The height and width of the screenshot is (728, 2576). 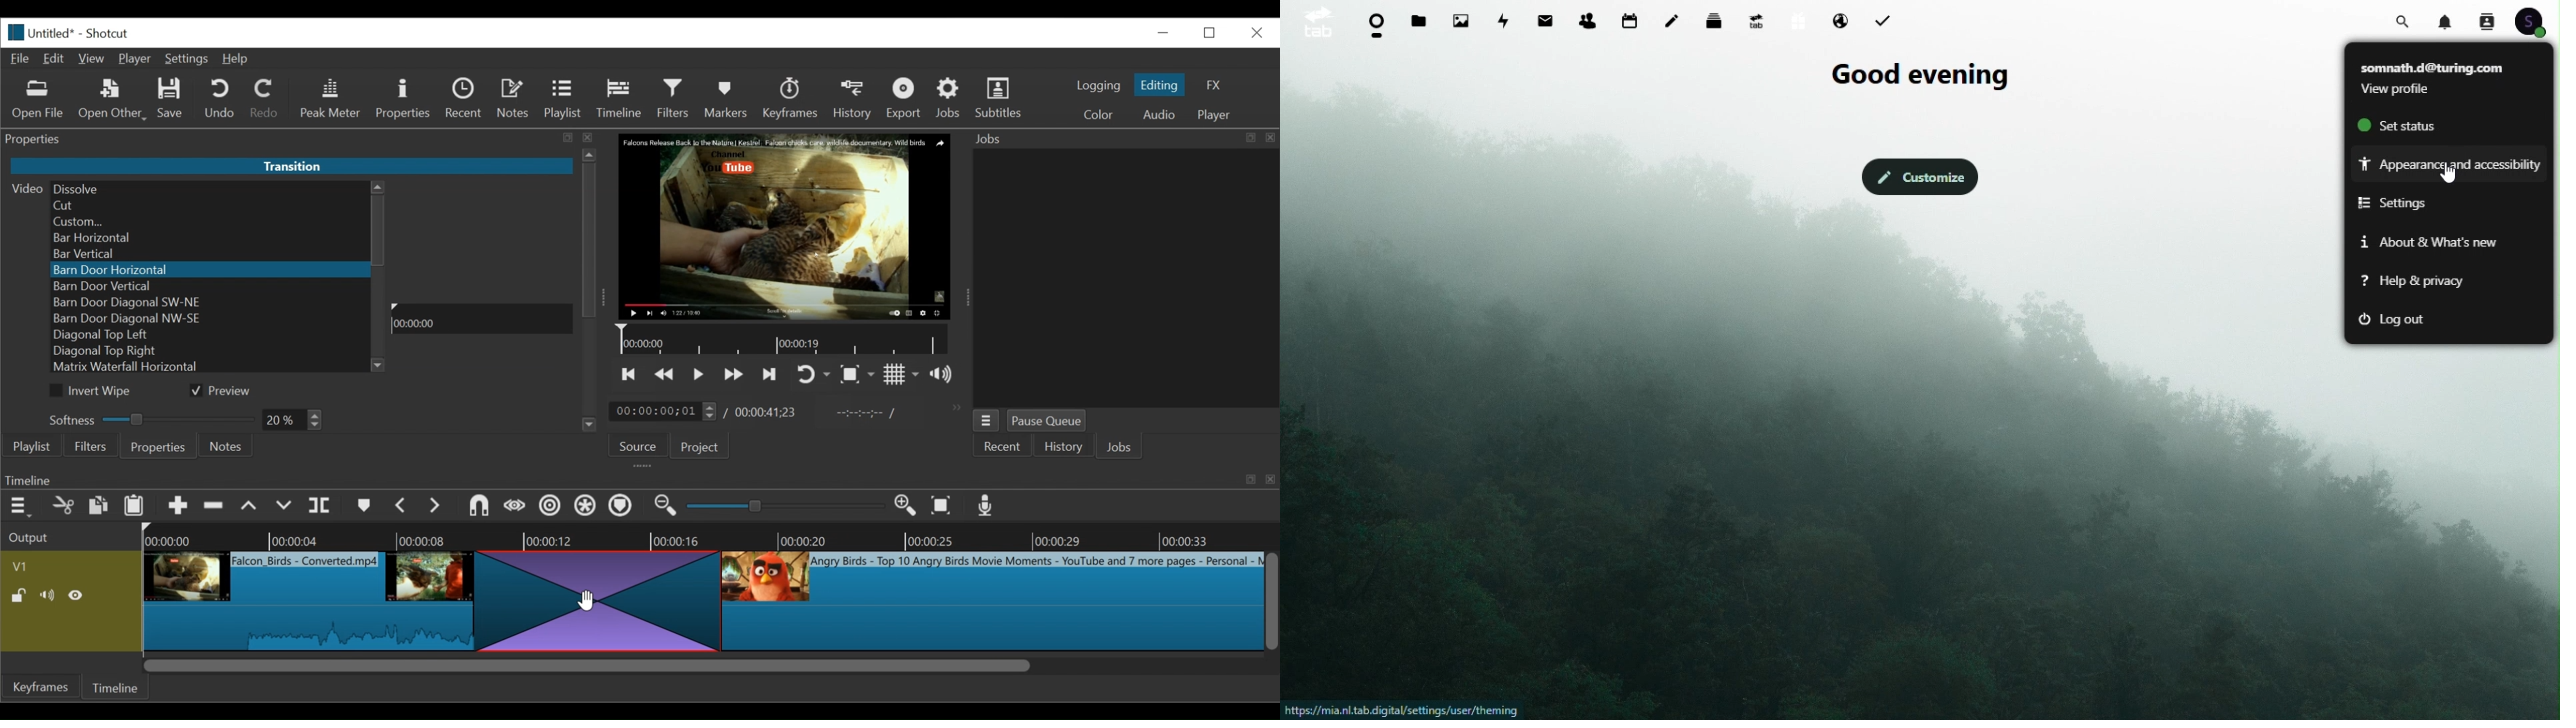 I want to click on What's new, so click(x=2426, y=242).